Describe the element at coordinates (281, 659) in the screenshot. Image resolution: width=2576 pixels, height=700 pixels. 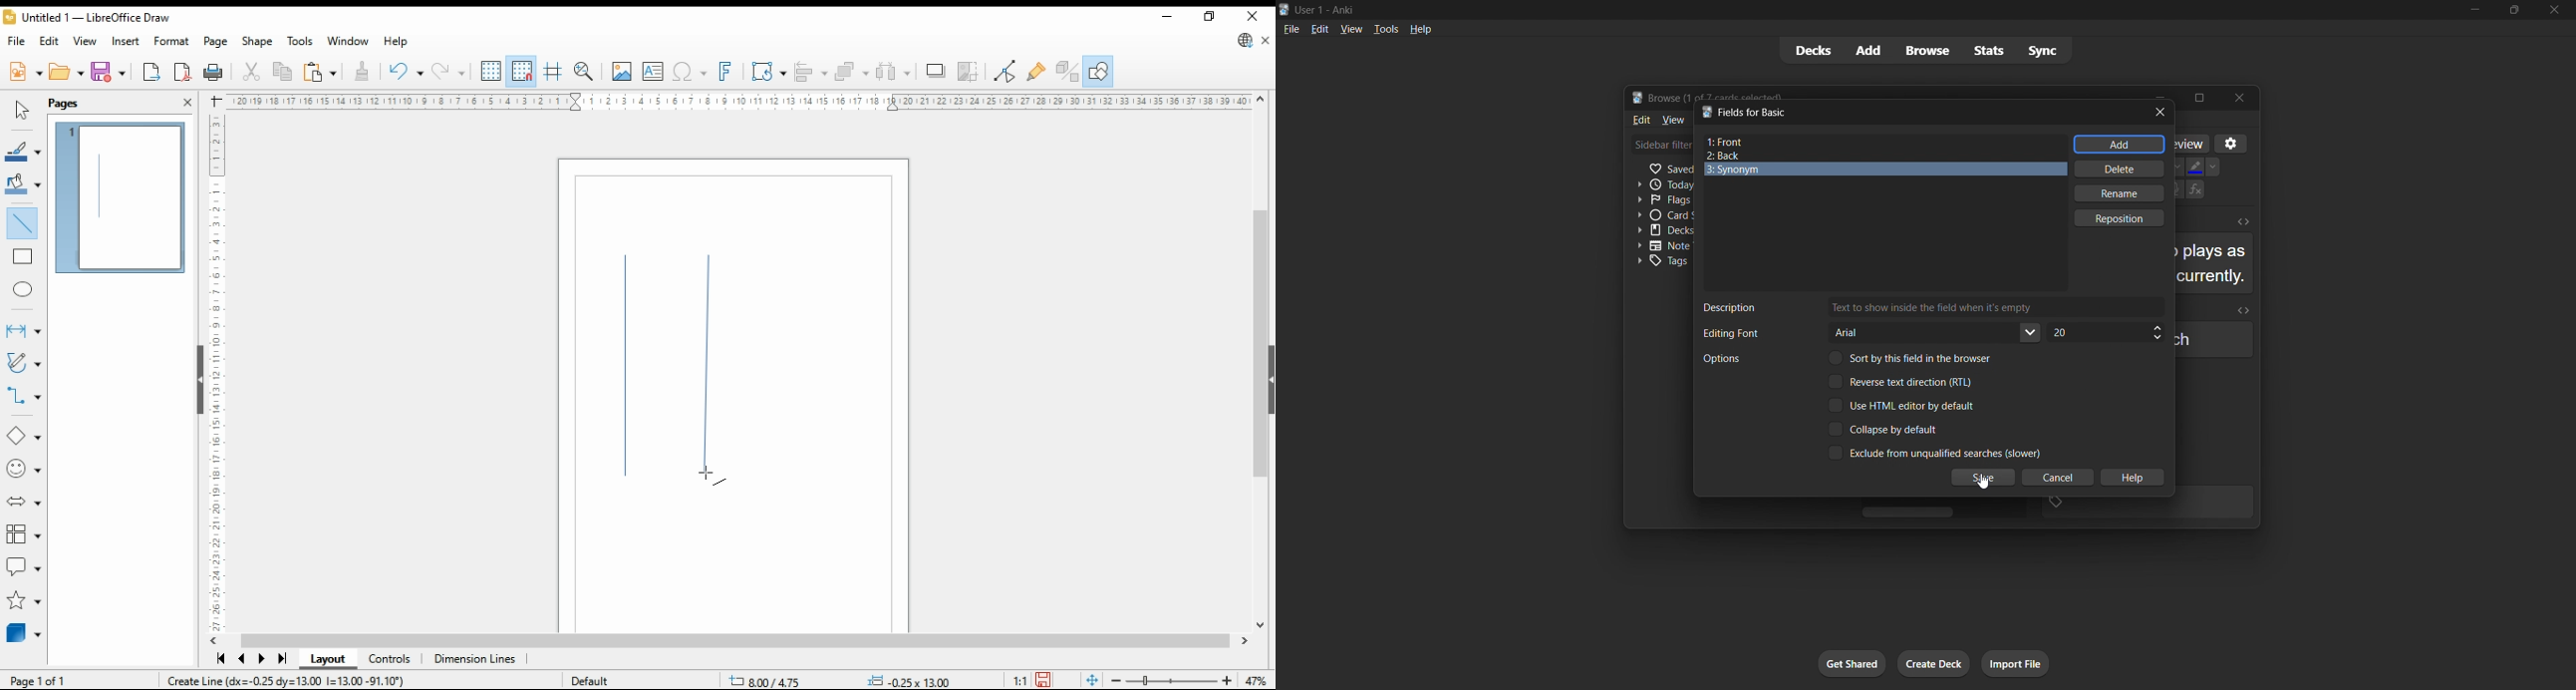
I see `last page` at that location.